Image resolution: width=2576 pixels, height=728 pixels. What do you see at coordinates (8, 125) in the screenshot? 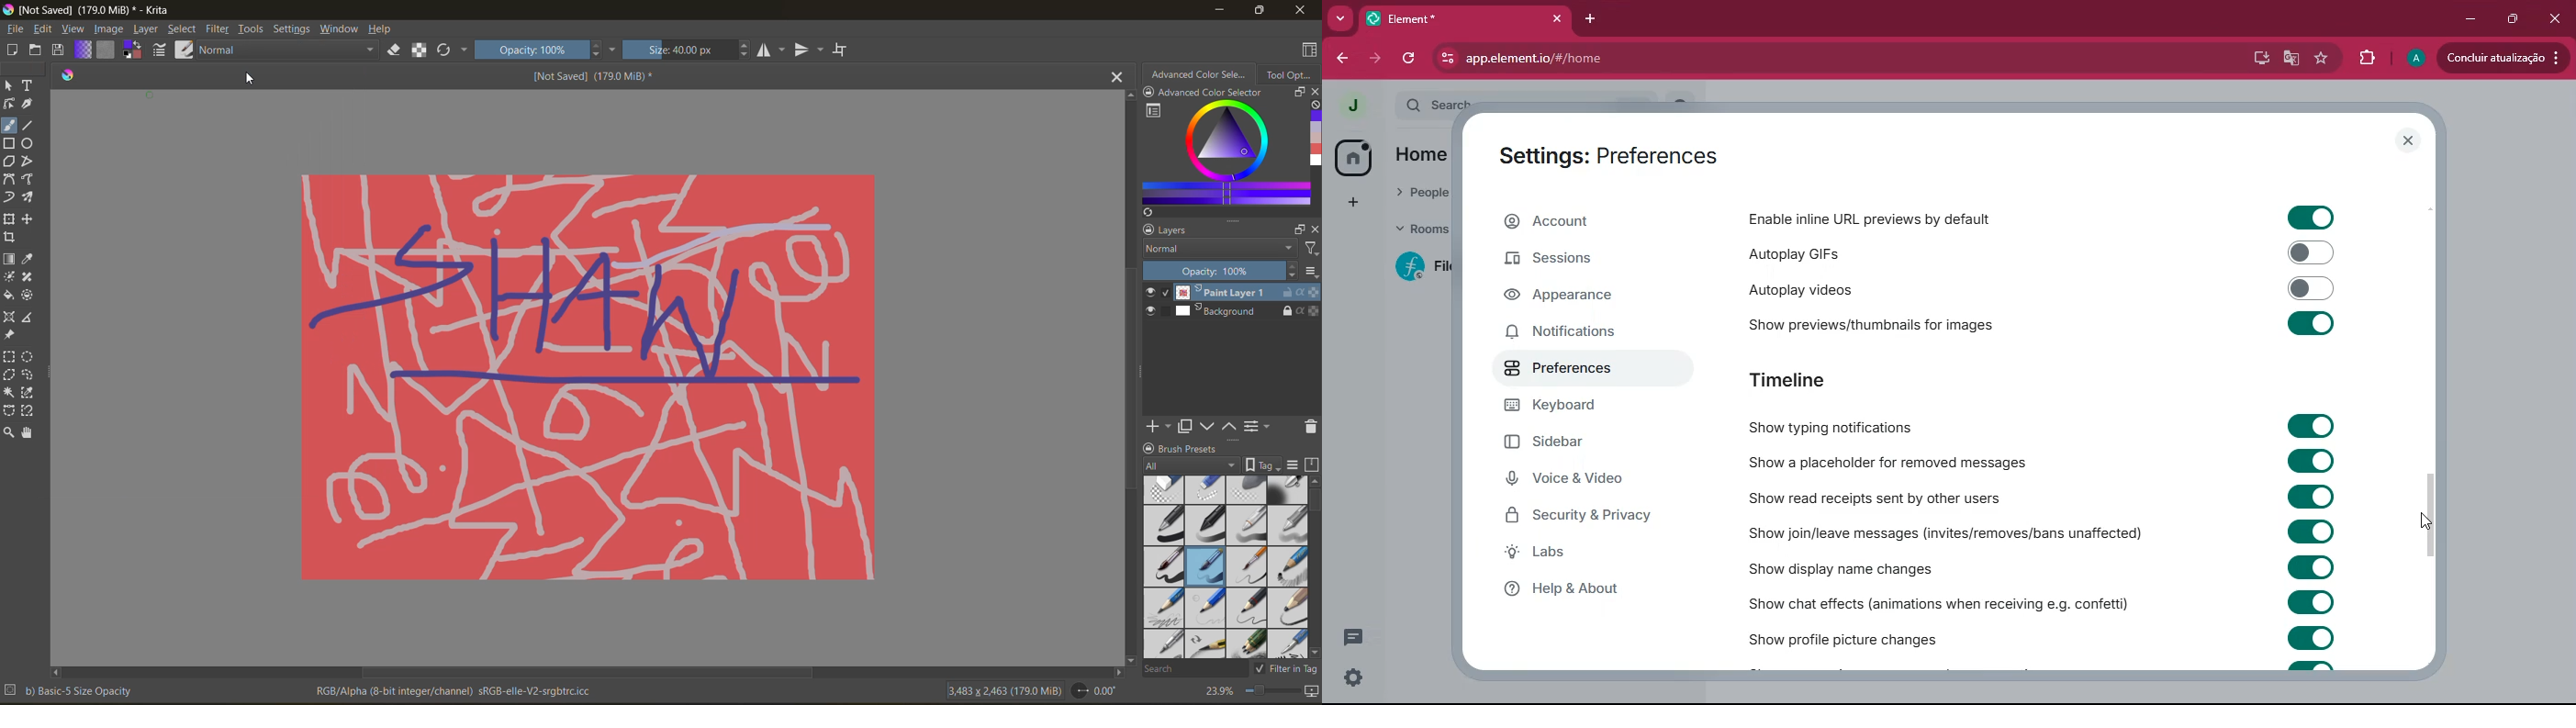
I see `freehand brush` at bounding box center [8, 125].